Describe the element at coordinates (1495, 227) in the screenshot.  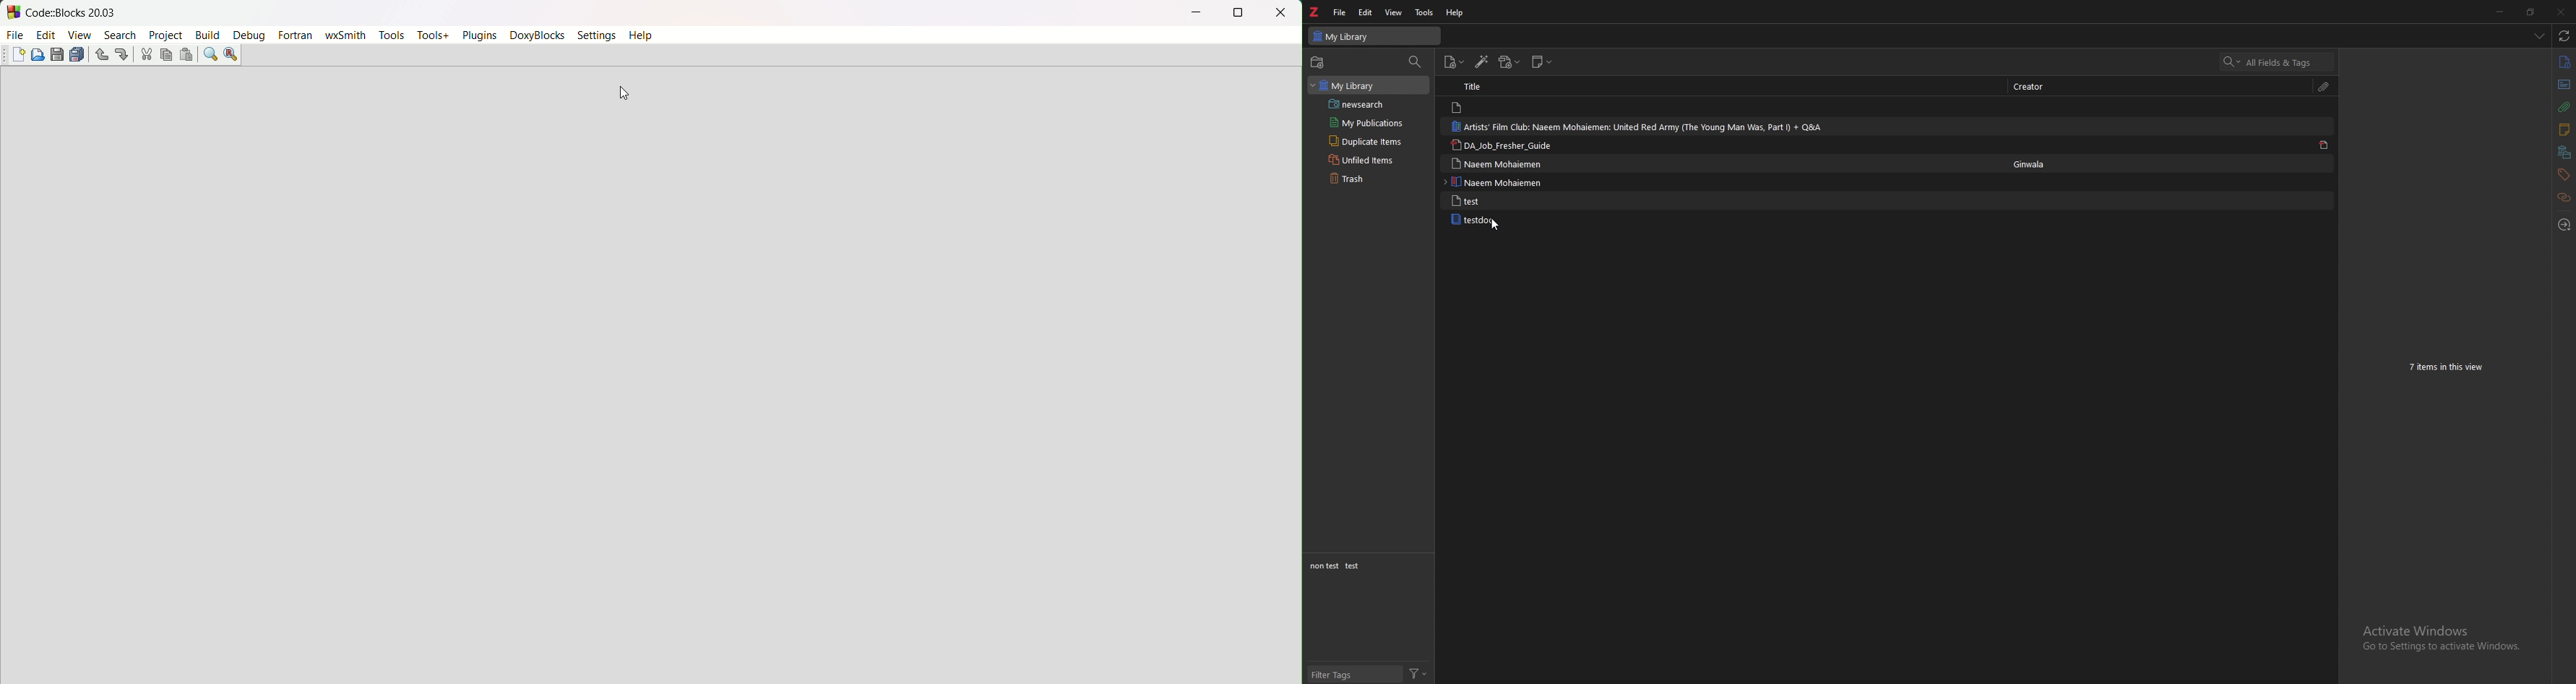
I see `cursor` at that location.